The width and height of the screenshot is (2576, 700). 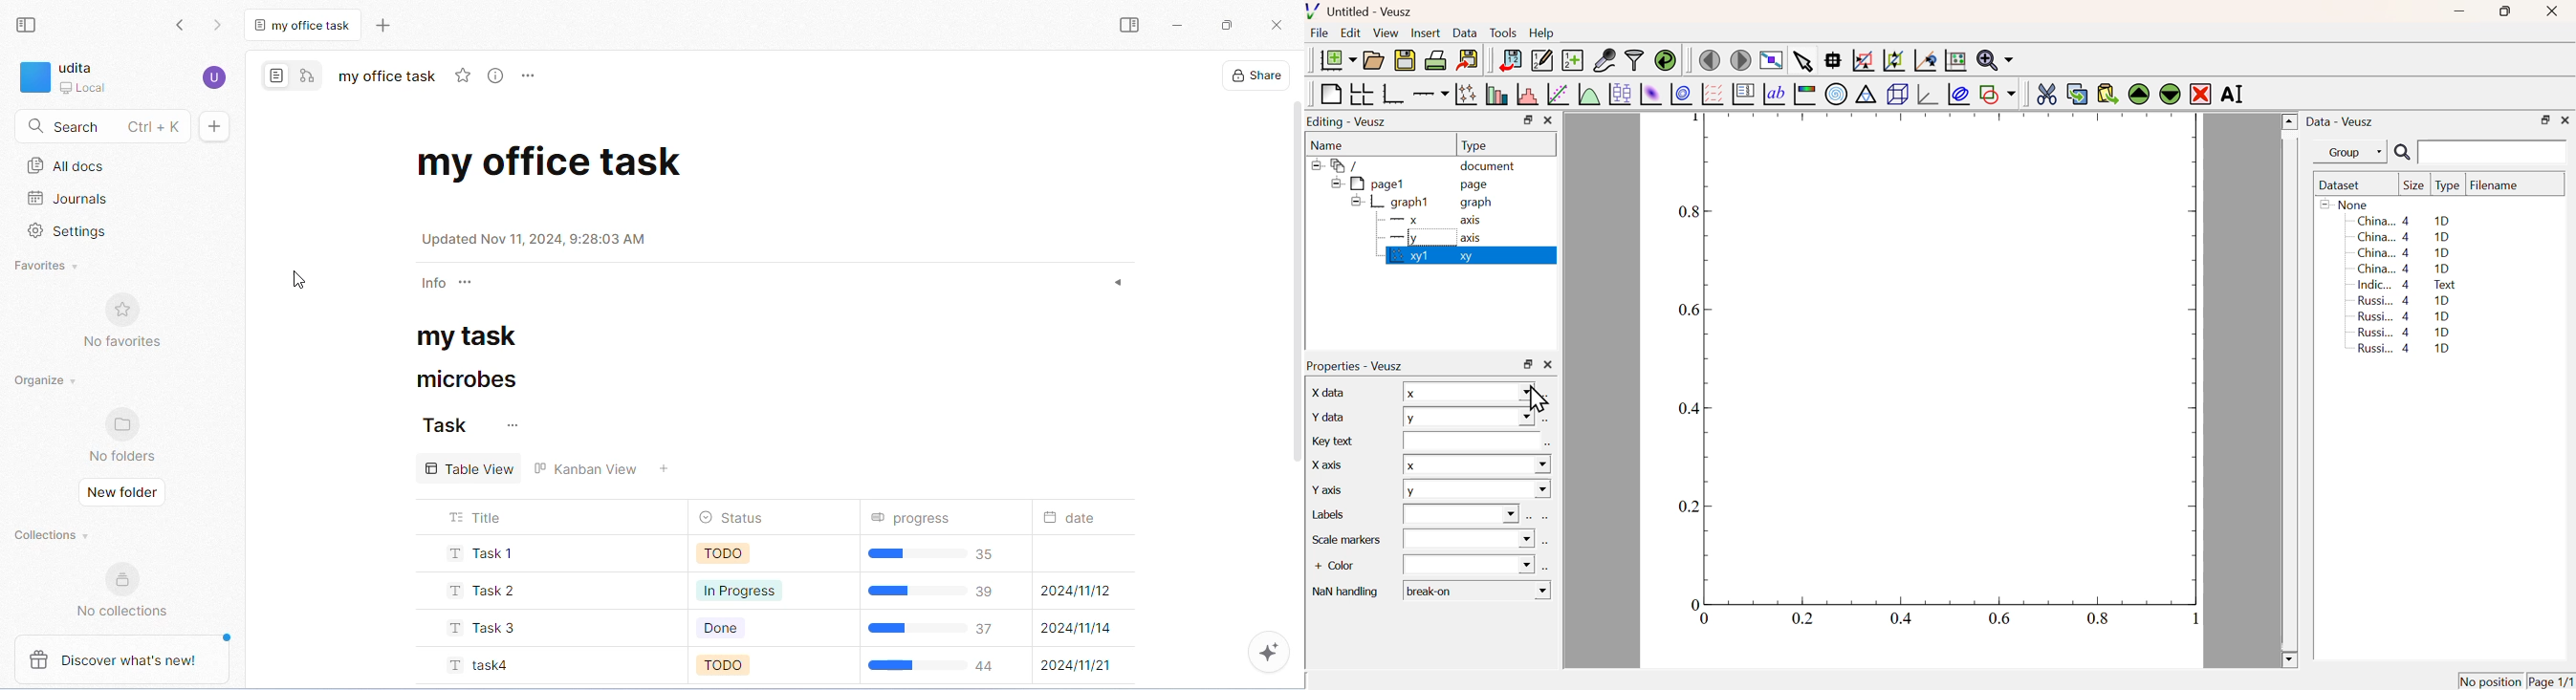 What do you see at coordinates (53, 266) in the screenshot?
I see `favorites` at bounding box center [53, 266].